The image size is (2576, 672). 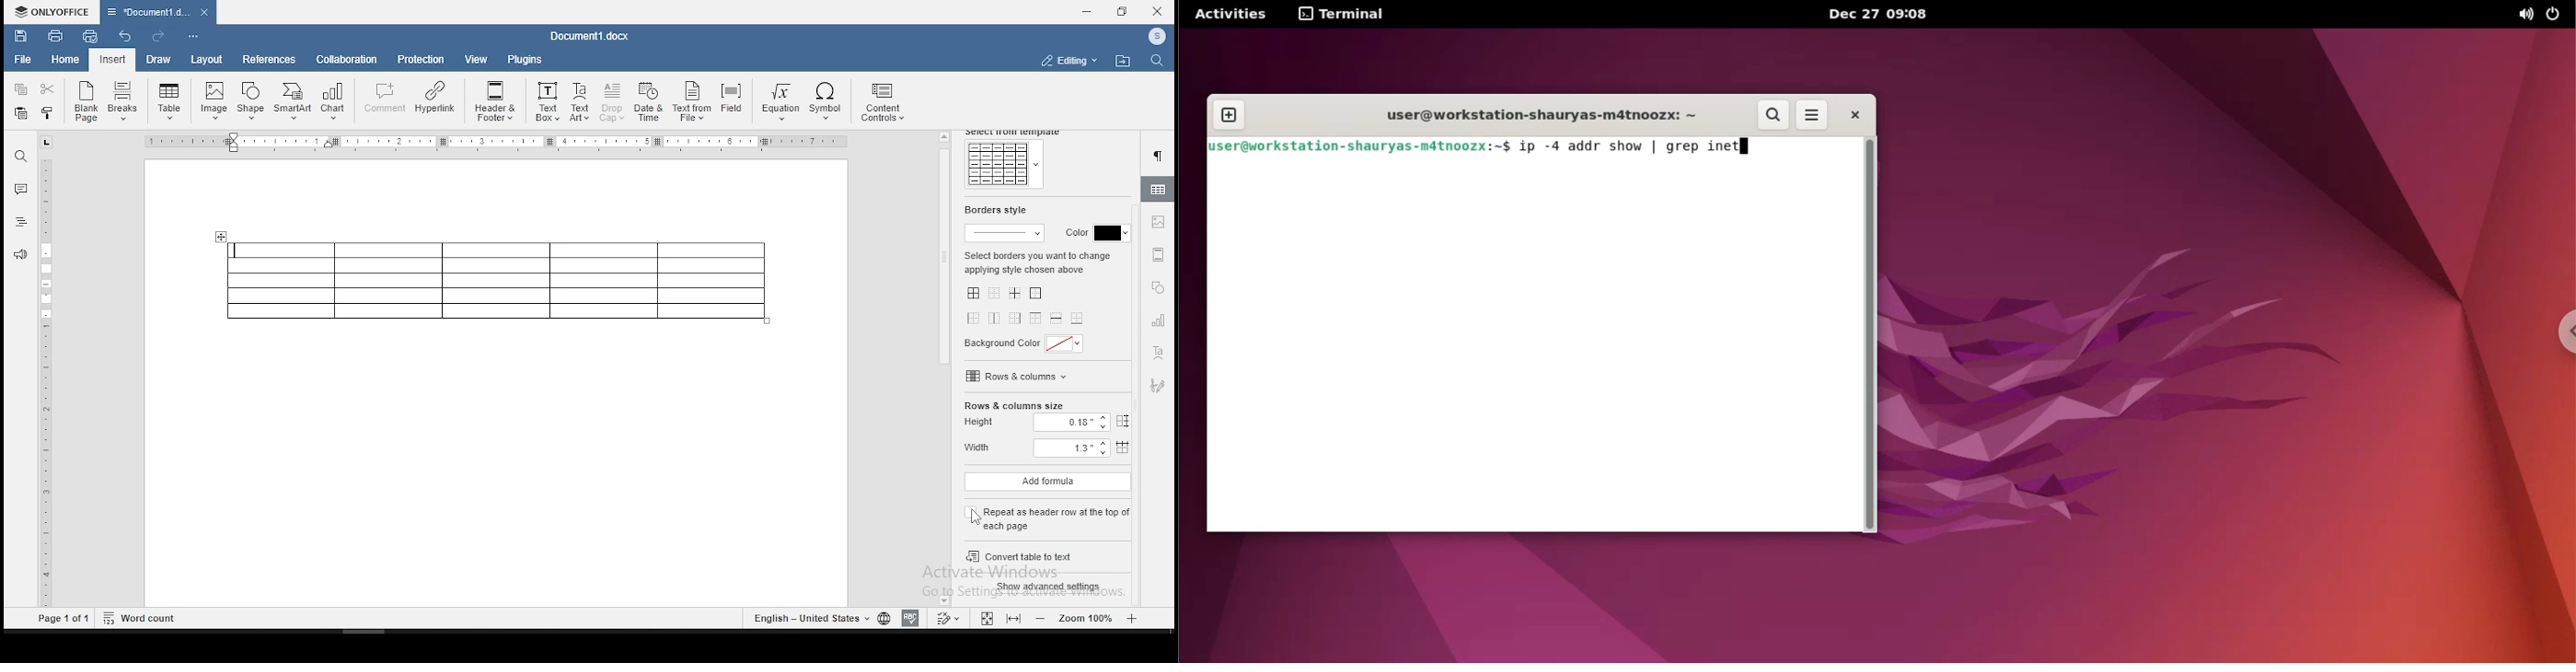 I want to click on table, so click(x=496, y=281).